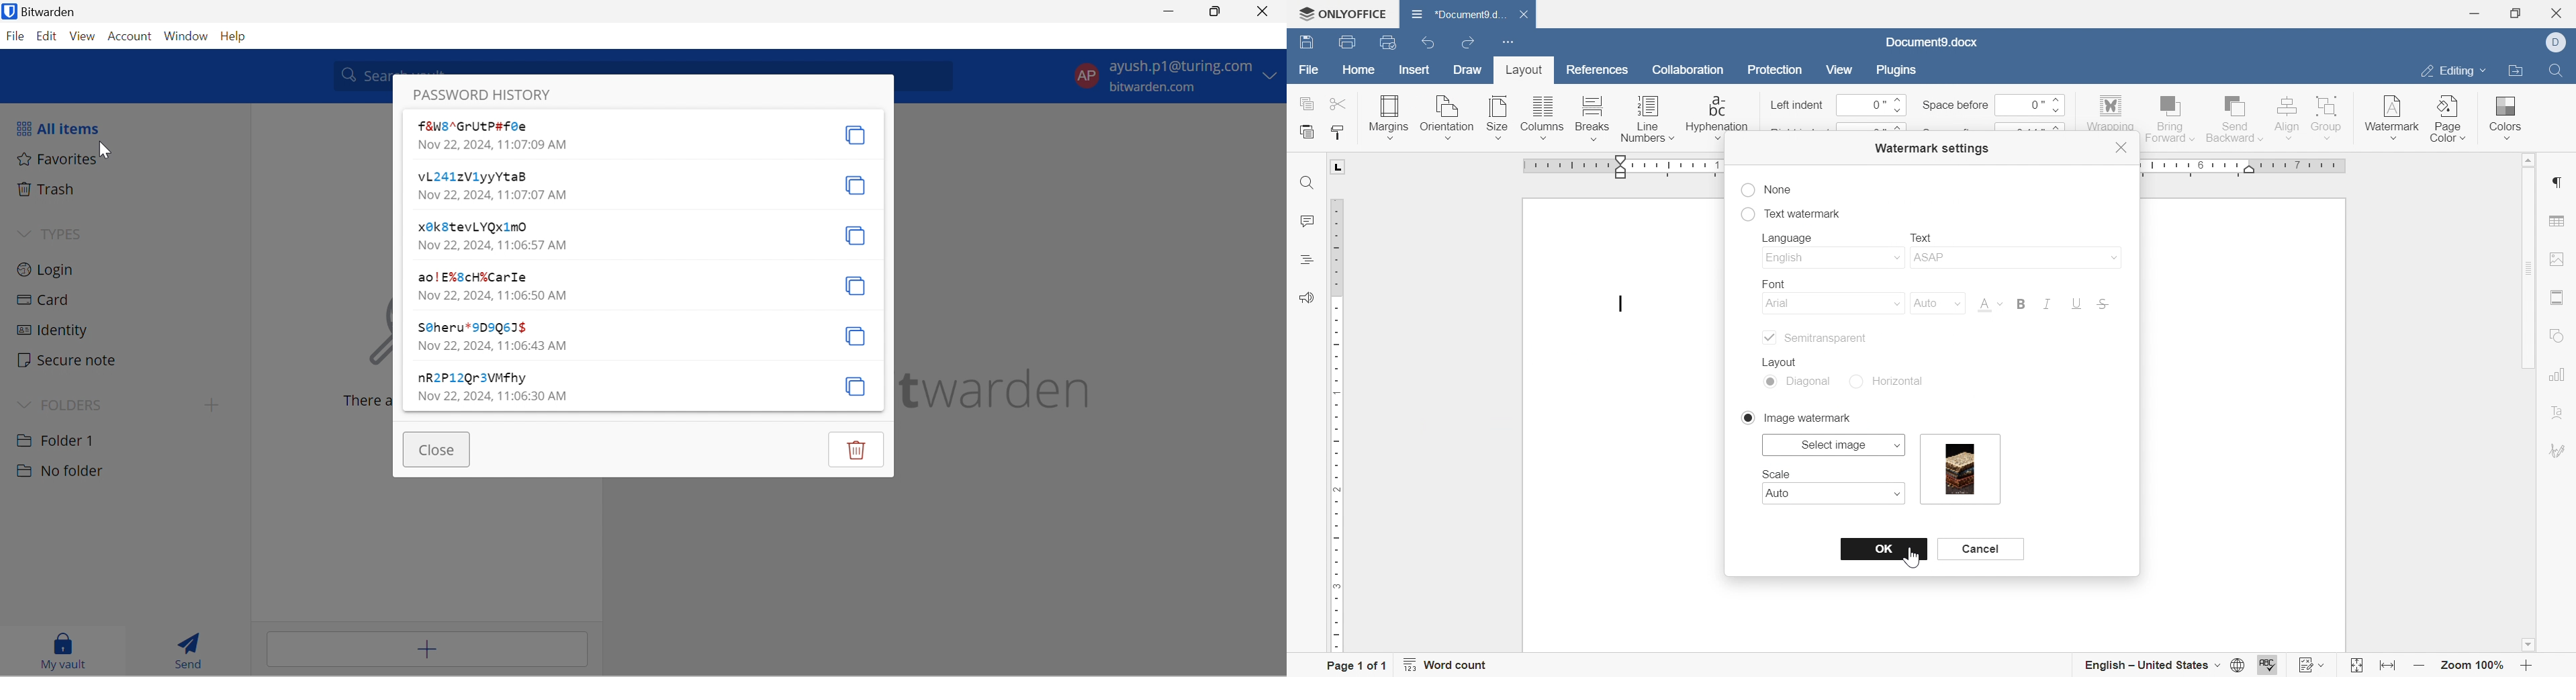 The image size is (2576, 700). What do you see at coordinates (2473, 13) in the screenshot?
I see `minimize` at bounding box center [2473, 13].